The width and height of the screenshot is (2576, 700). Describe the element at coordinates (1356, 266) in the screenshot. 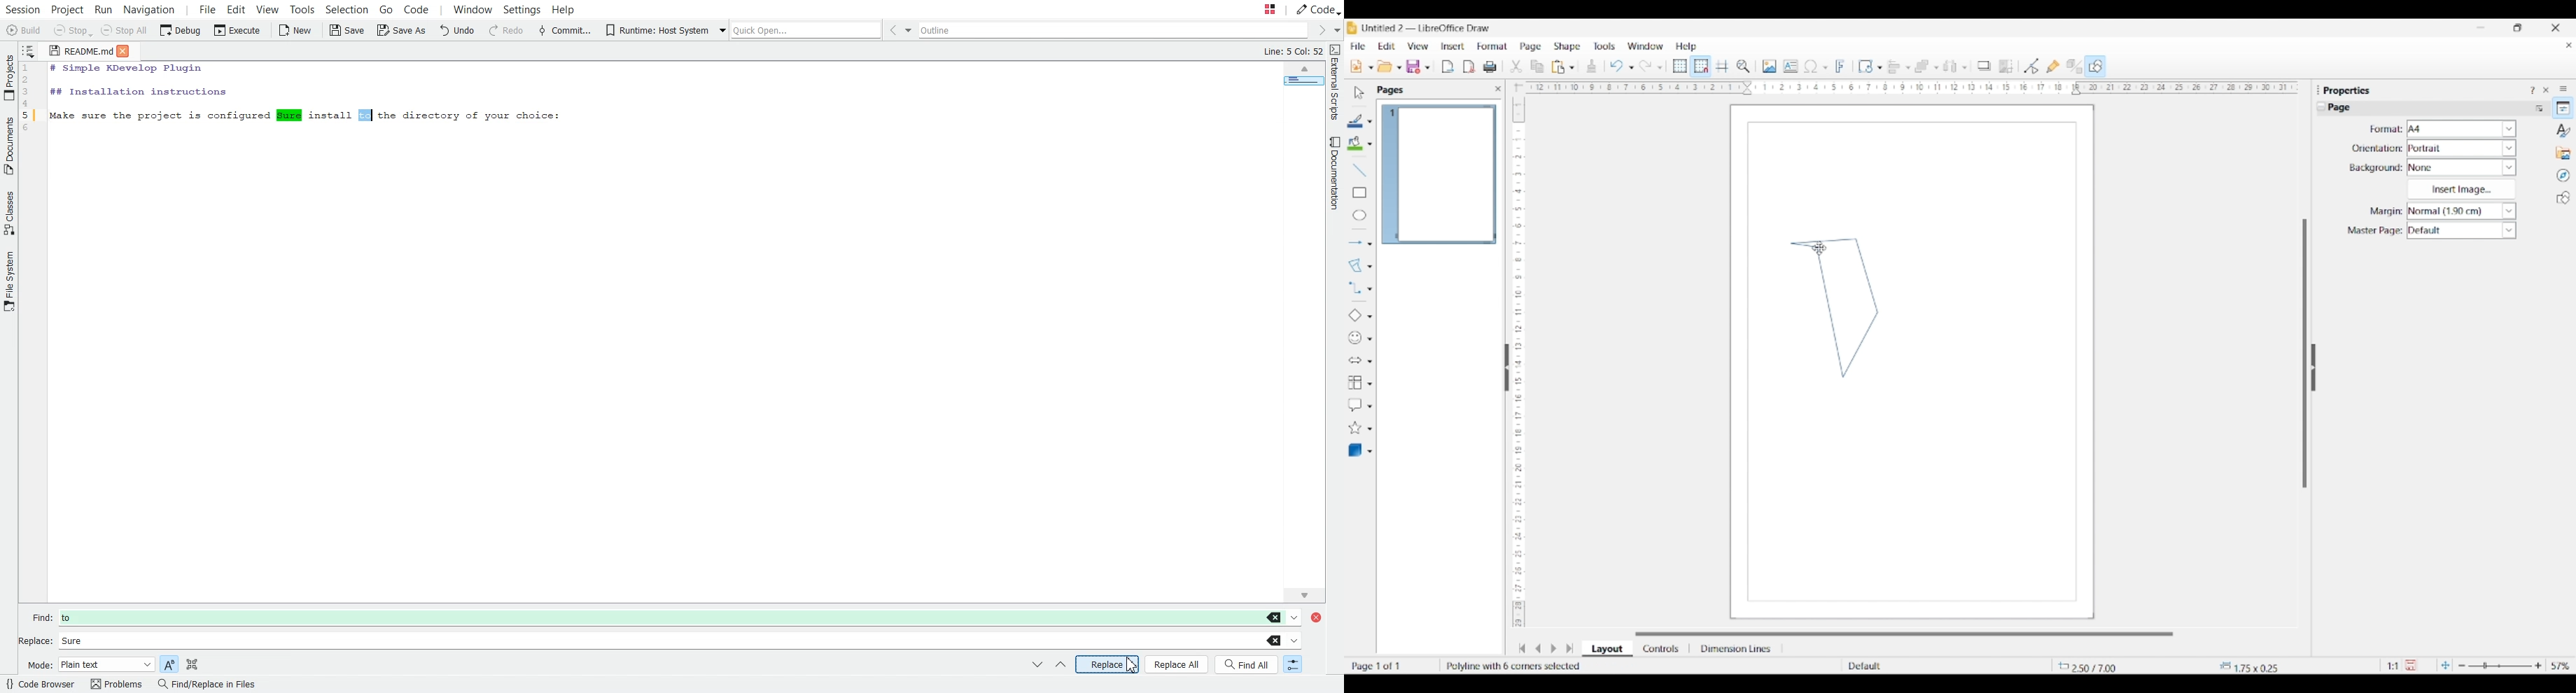

I see `Selected polygon` at that location.